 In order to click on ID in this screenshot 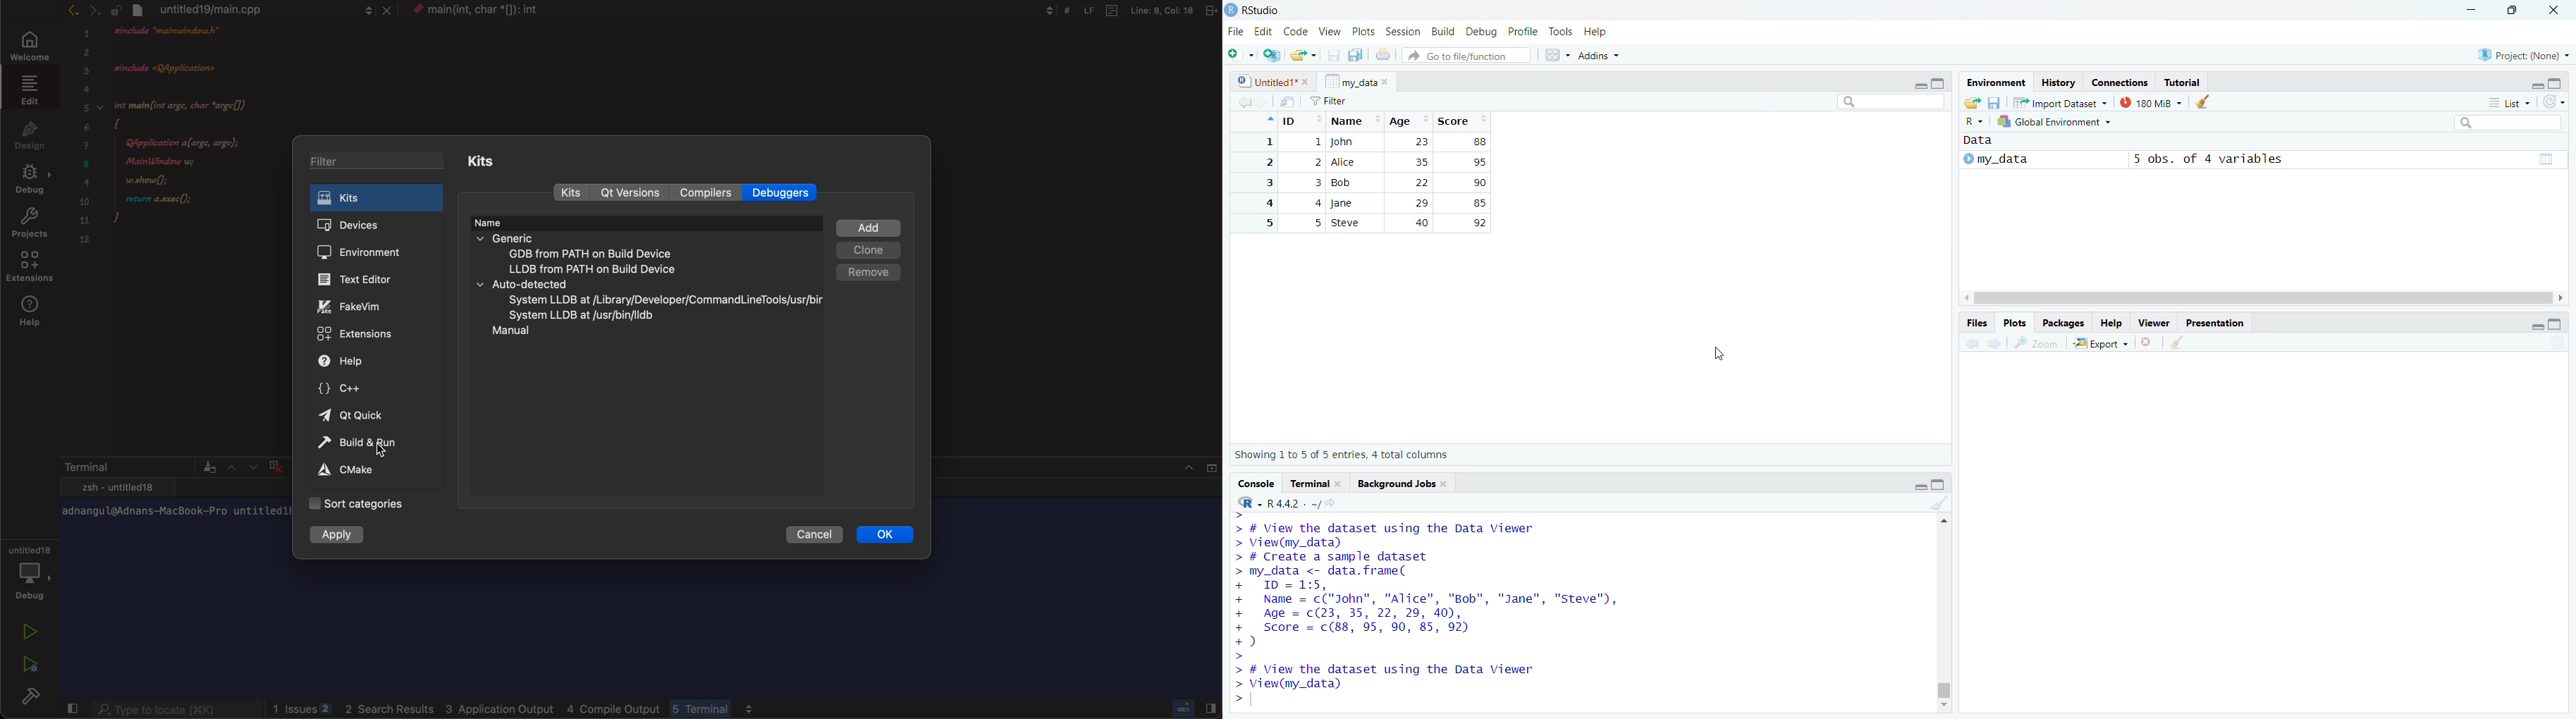, I will do `click(1304, 122)`.